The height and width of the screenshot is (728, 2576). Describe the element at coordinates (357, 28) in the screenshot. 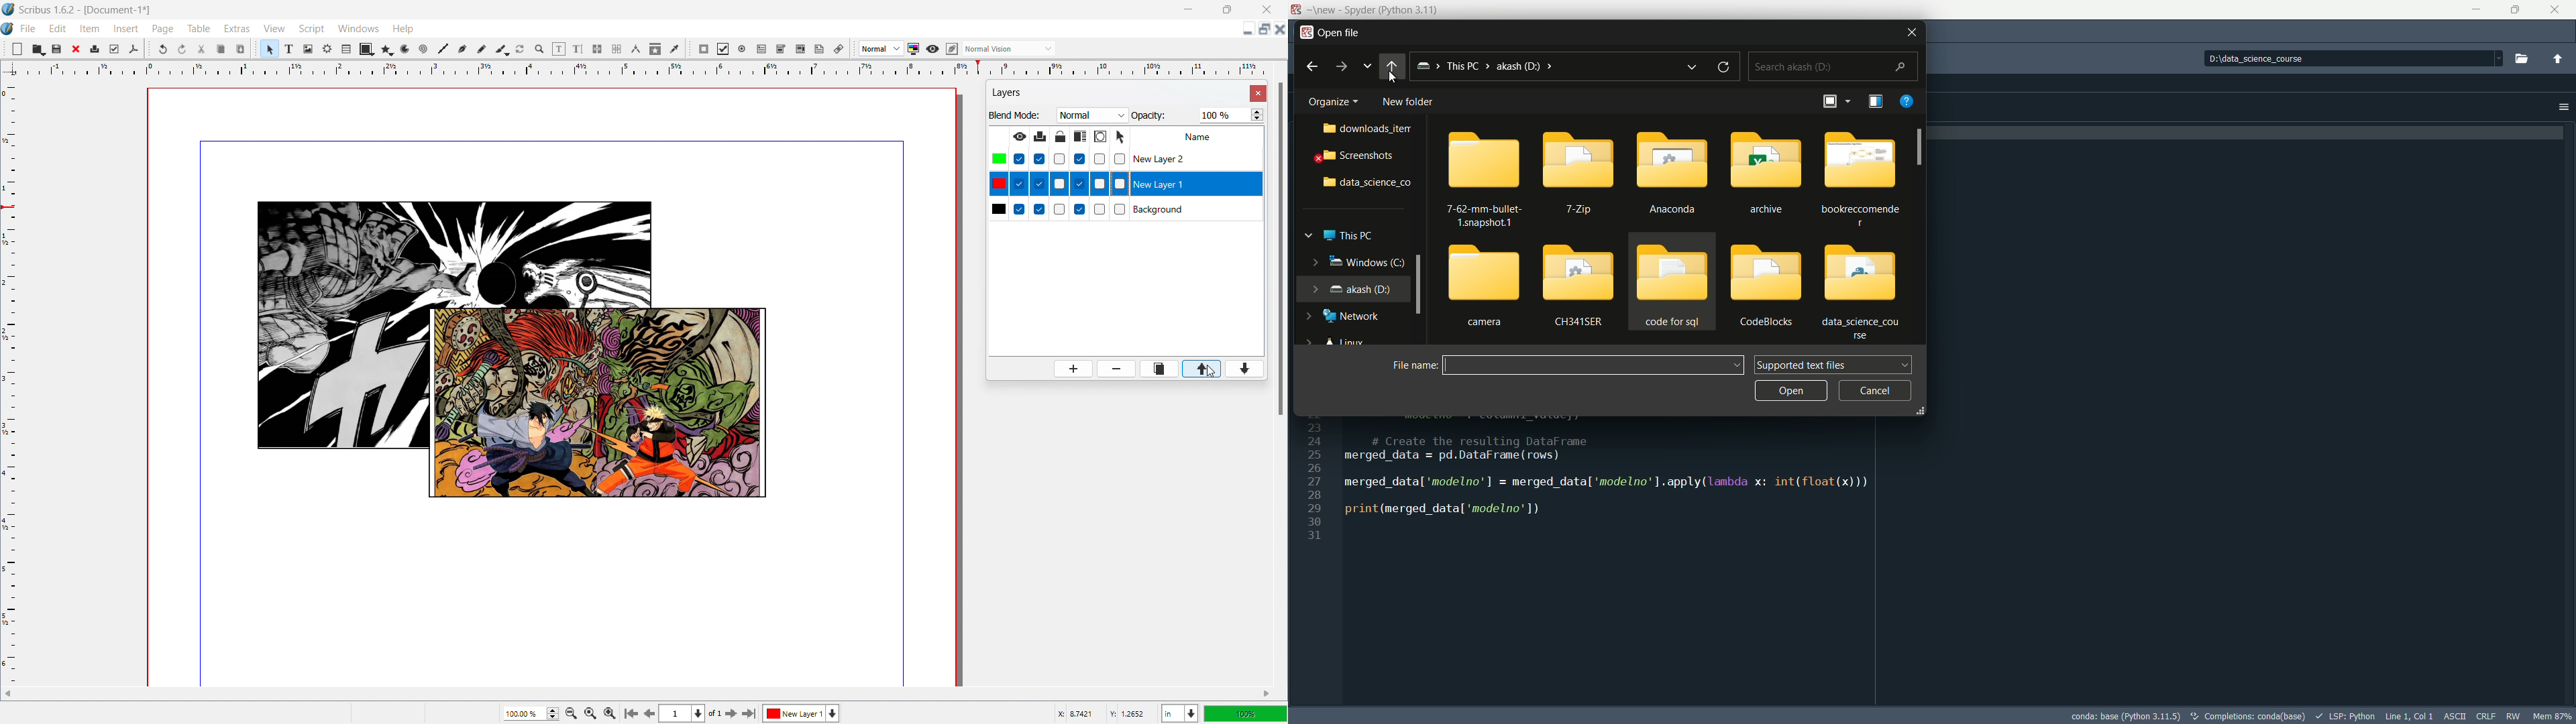

I see `windows` at that location.